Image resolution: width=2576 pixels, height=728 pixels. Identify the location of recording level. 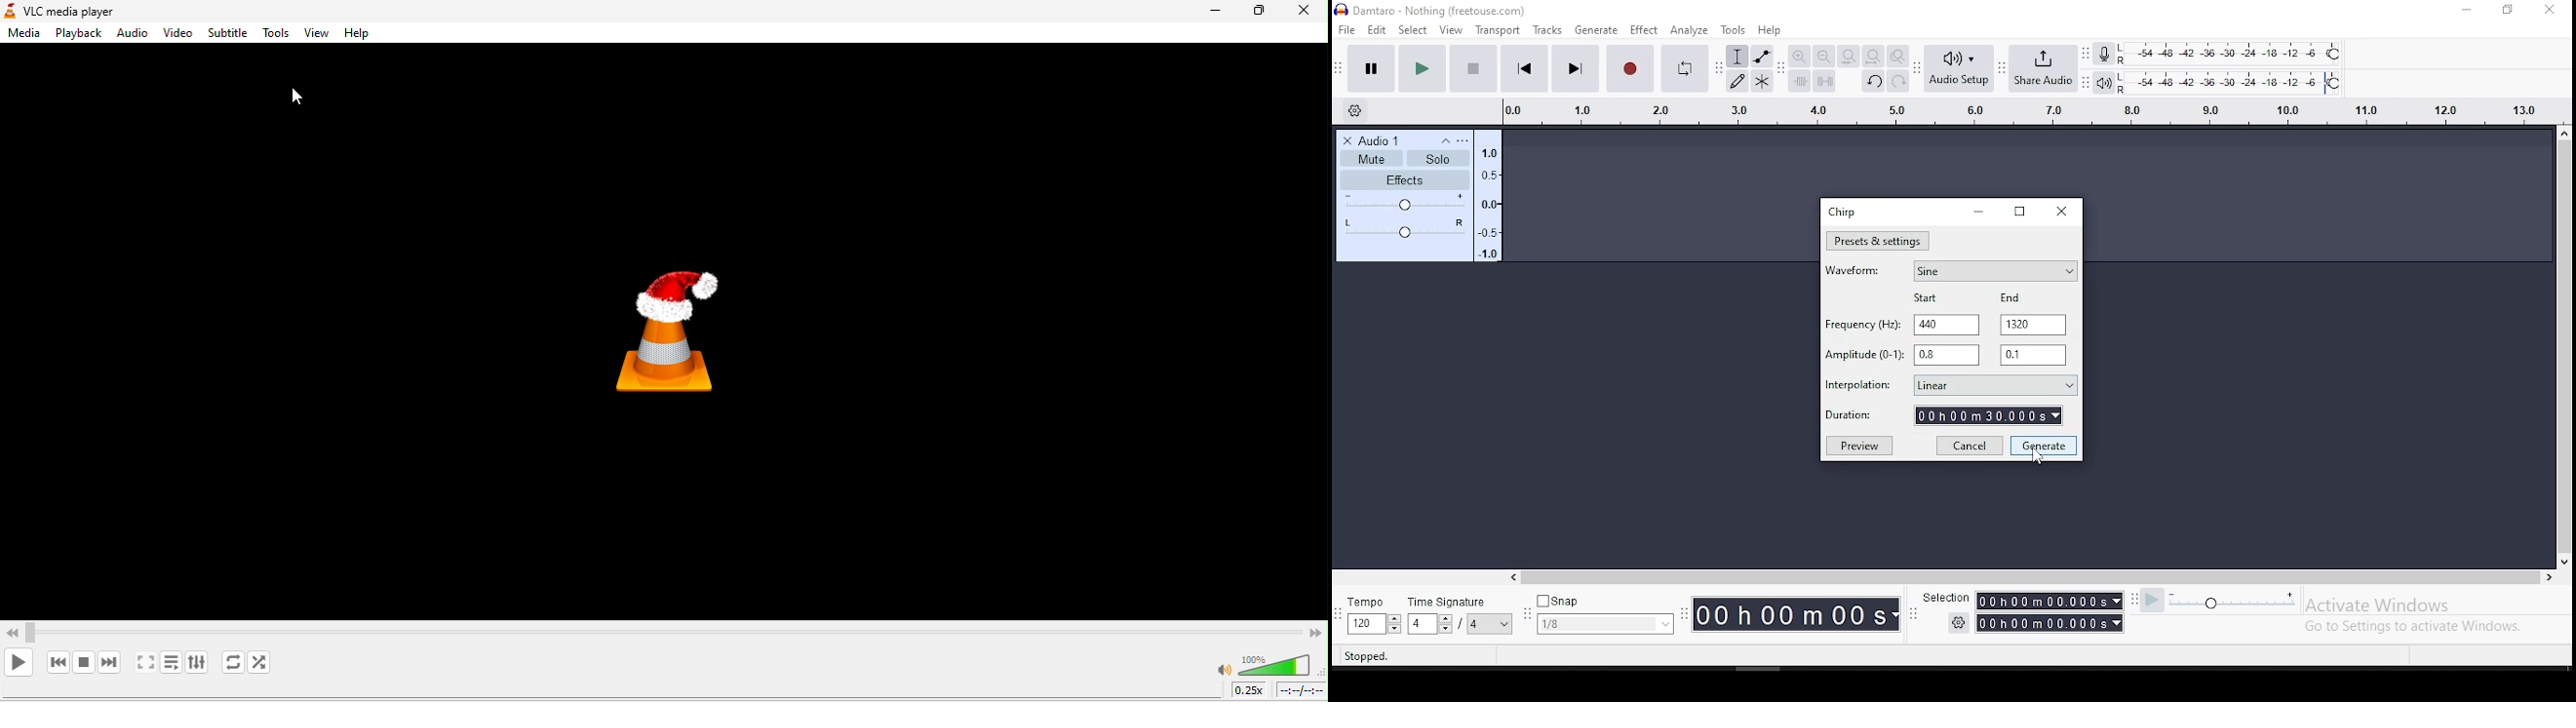
(2237, 54).